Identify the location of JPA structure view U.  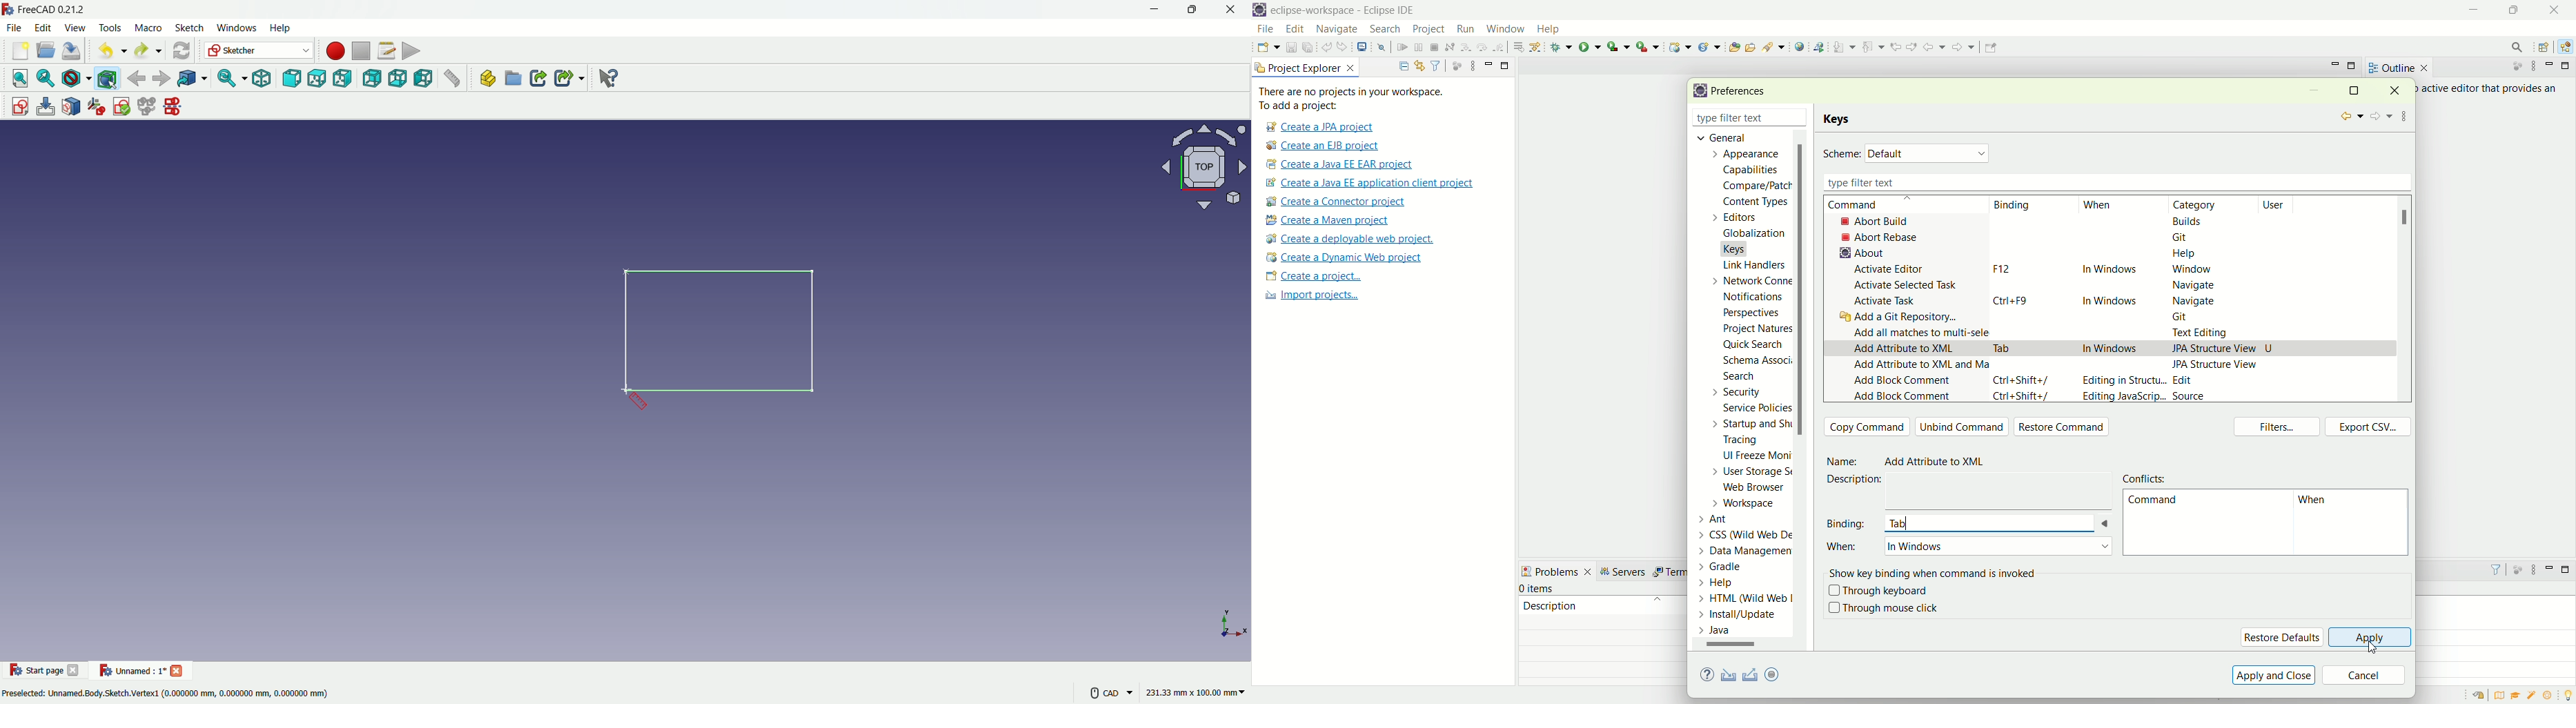
(2223, 347).